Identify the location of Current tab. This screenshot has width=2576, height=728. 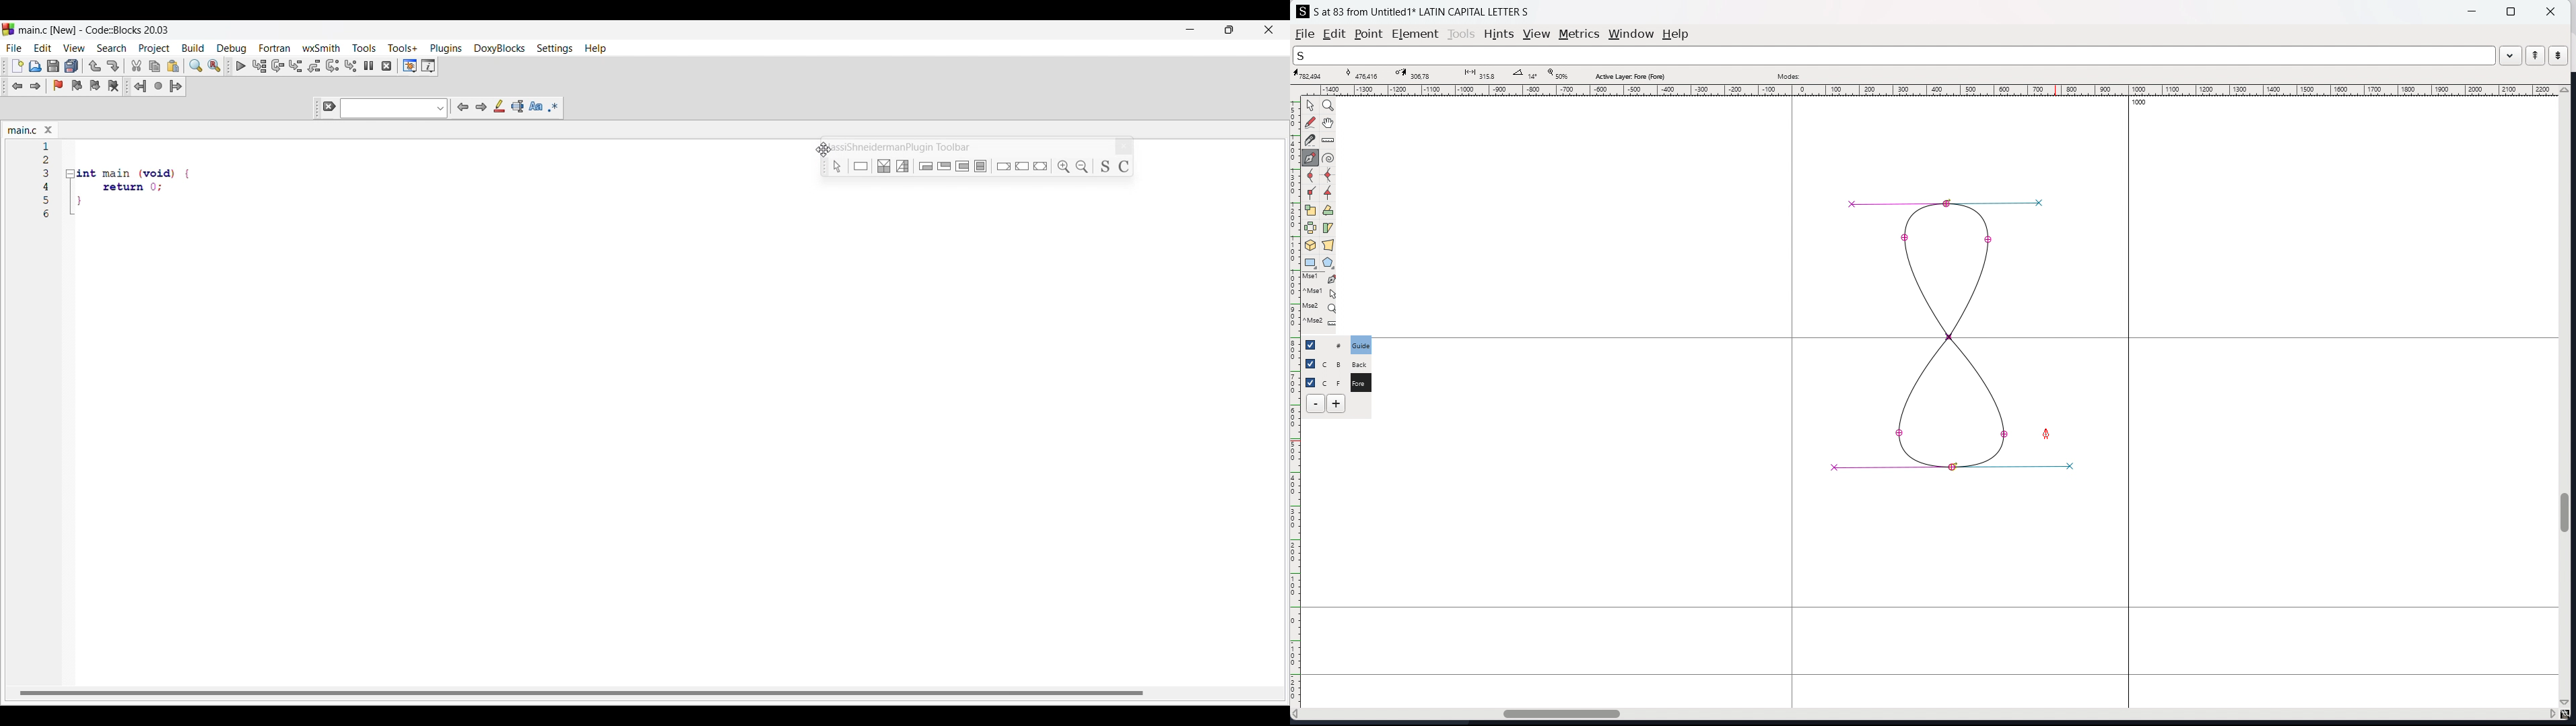
(23, 130).